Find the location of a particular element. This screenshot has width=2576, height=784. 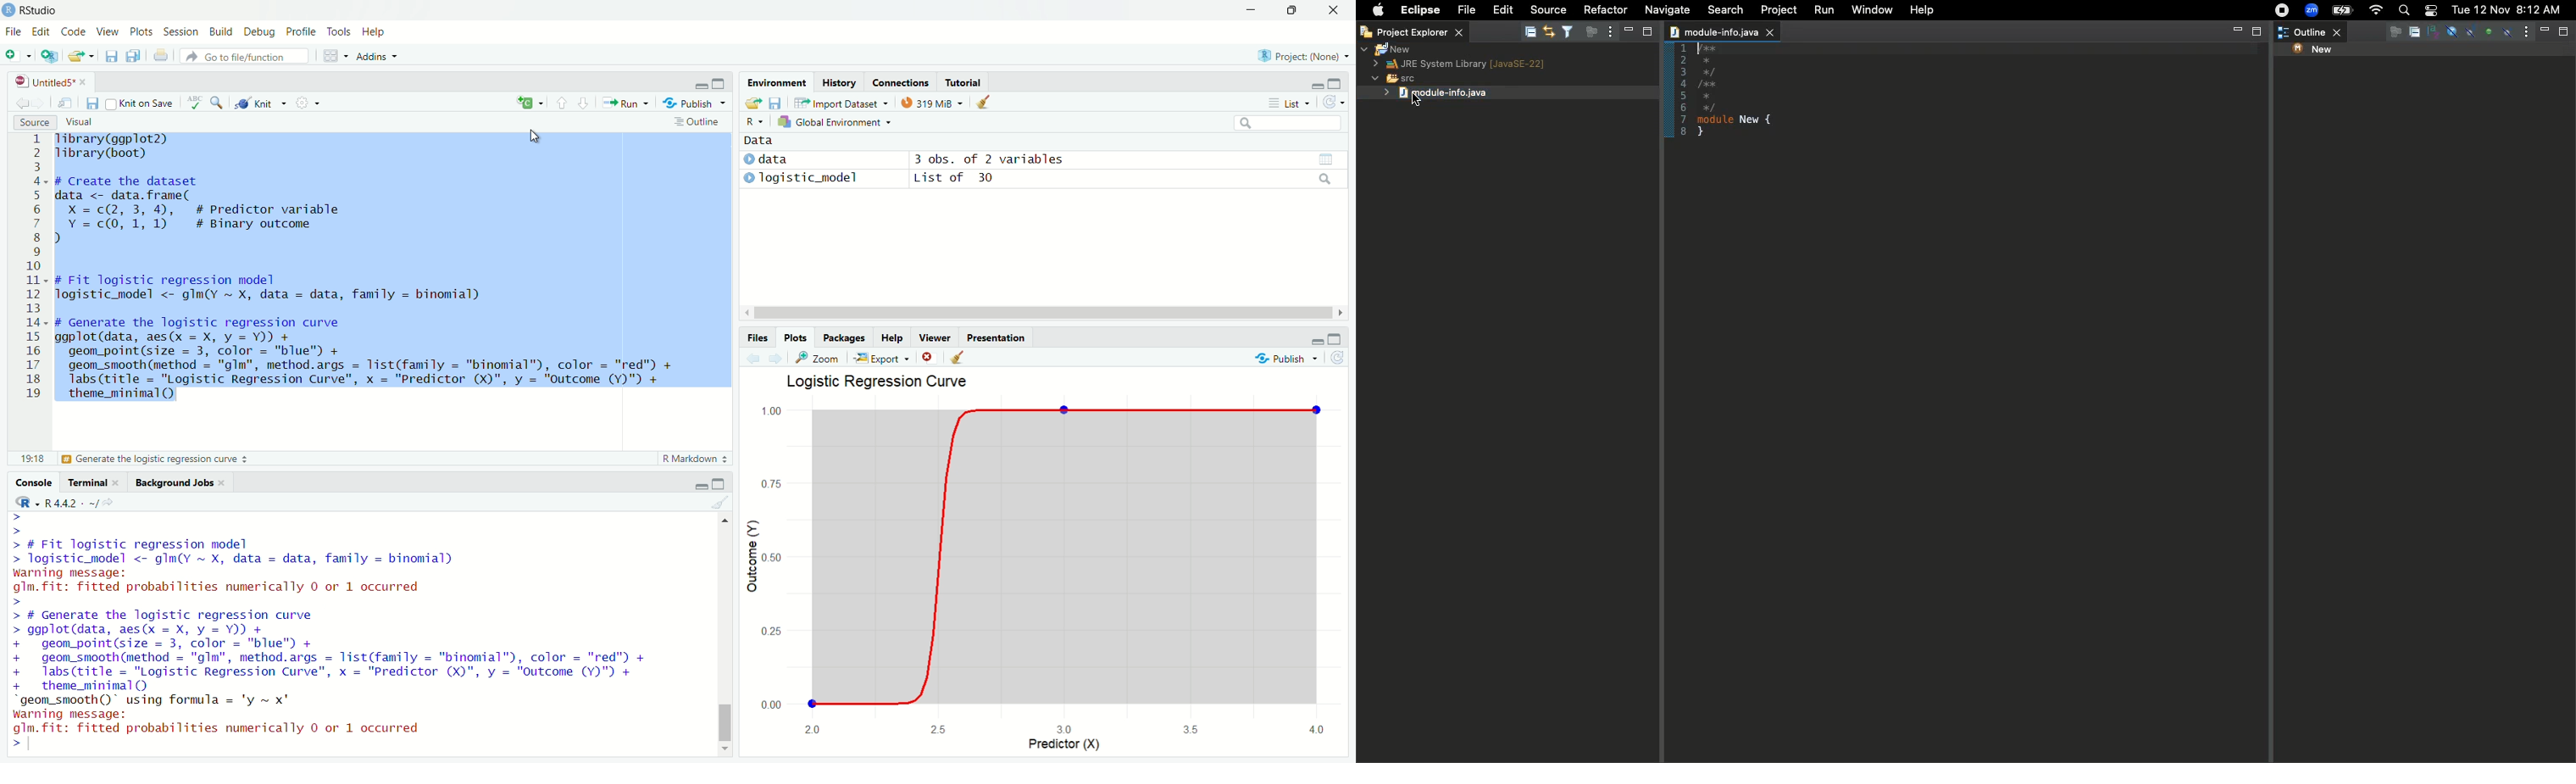

Knit on Save is located at coordinates (141, 103).